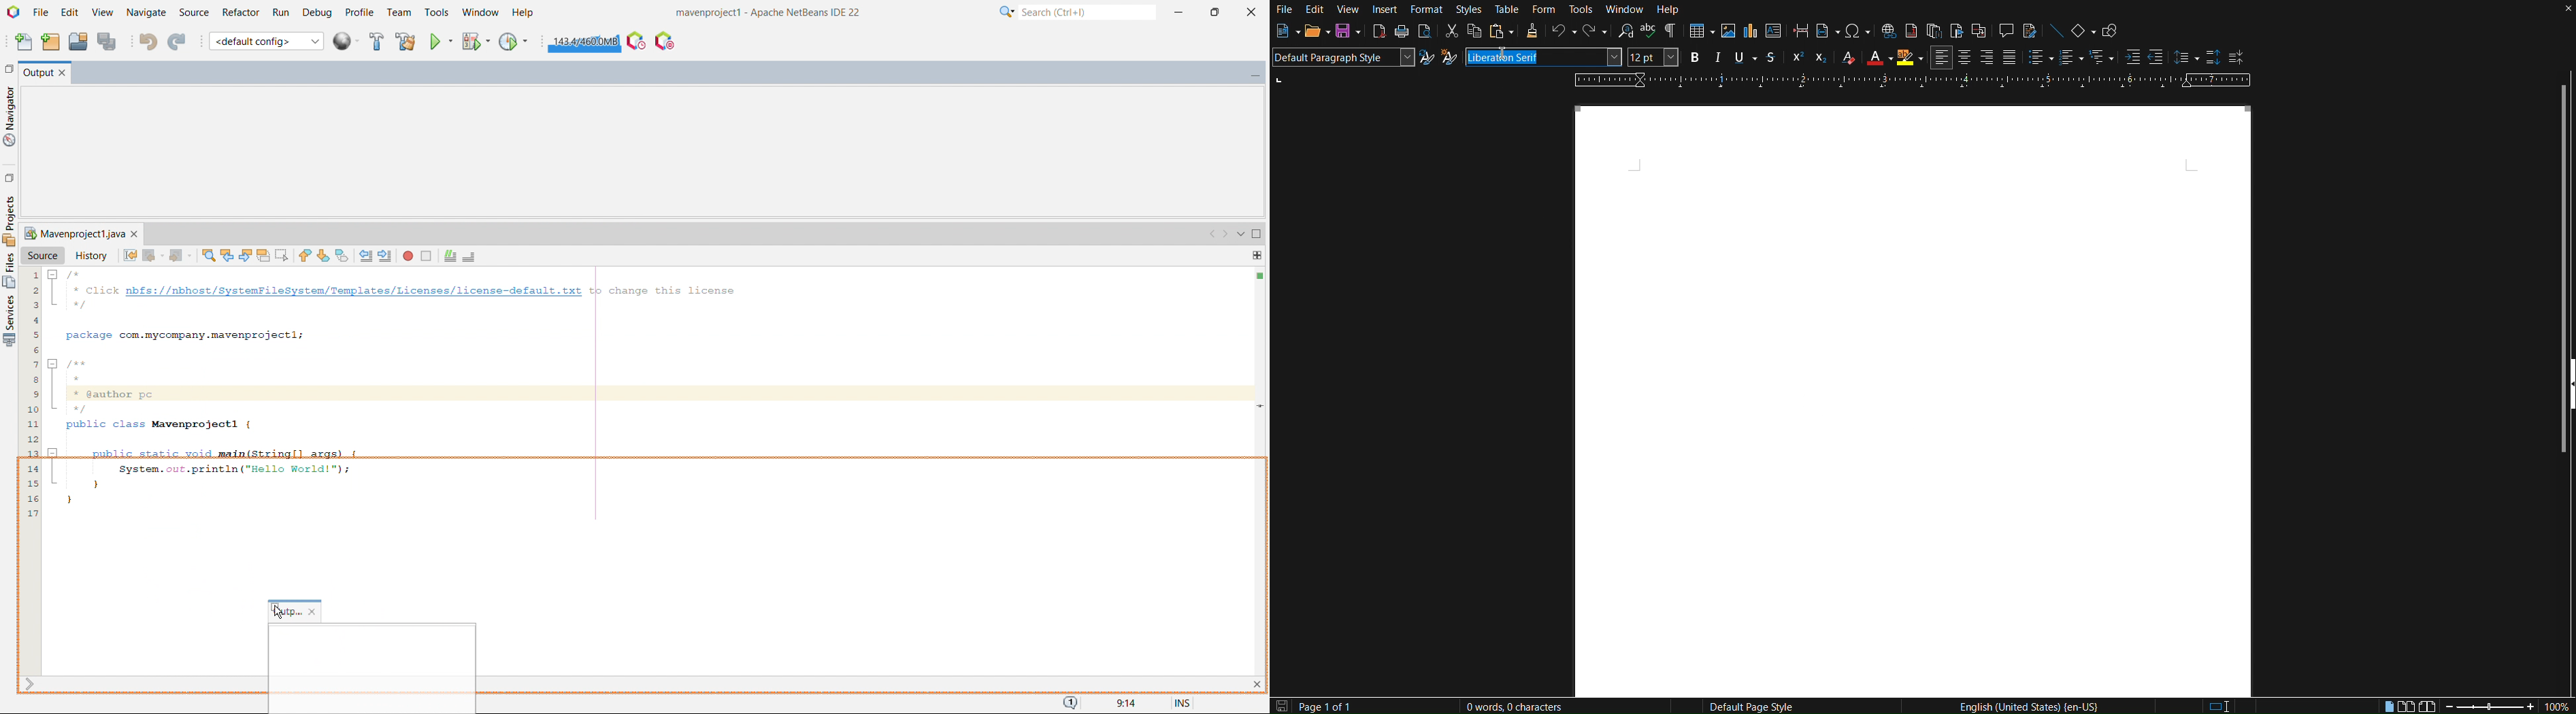 The image size is (2576, 728). What do you see at coordinates (1912, 33) in the screenshot?
I see `Insert Footnote` at bounding box center [1912, 33].